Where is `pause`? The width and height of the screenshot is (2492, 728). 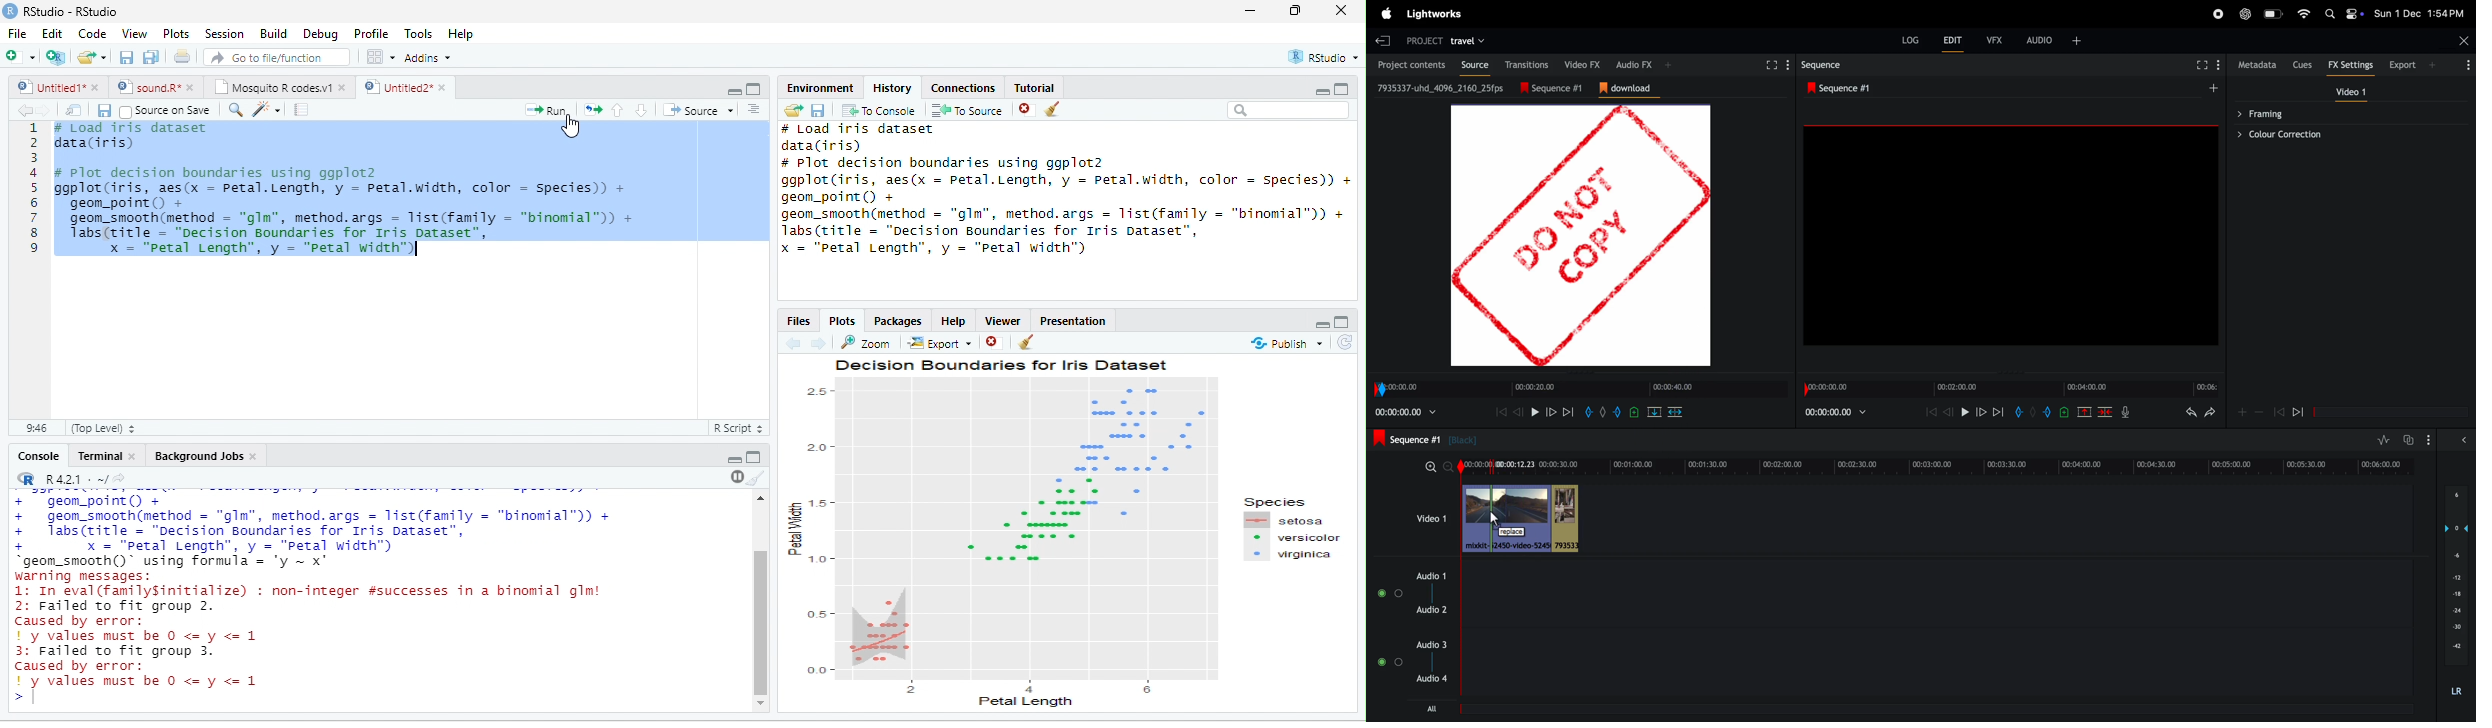 pause is located at coordinates (735, 477).